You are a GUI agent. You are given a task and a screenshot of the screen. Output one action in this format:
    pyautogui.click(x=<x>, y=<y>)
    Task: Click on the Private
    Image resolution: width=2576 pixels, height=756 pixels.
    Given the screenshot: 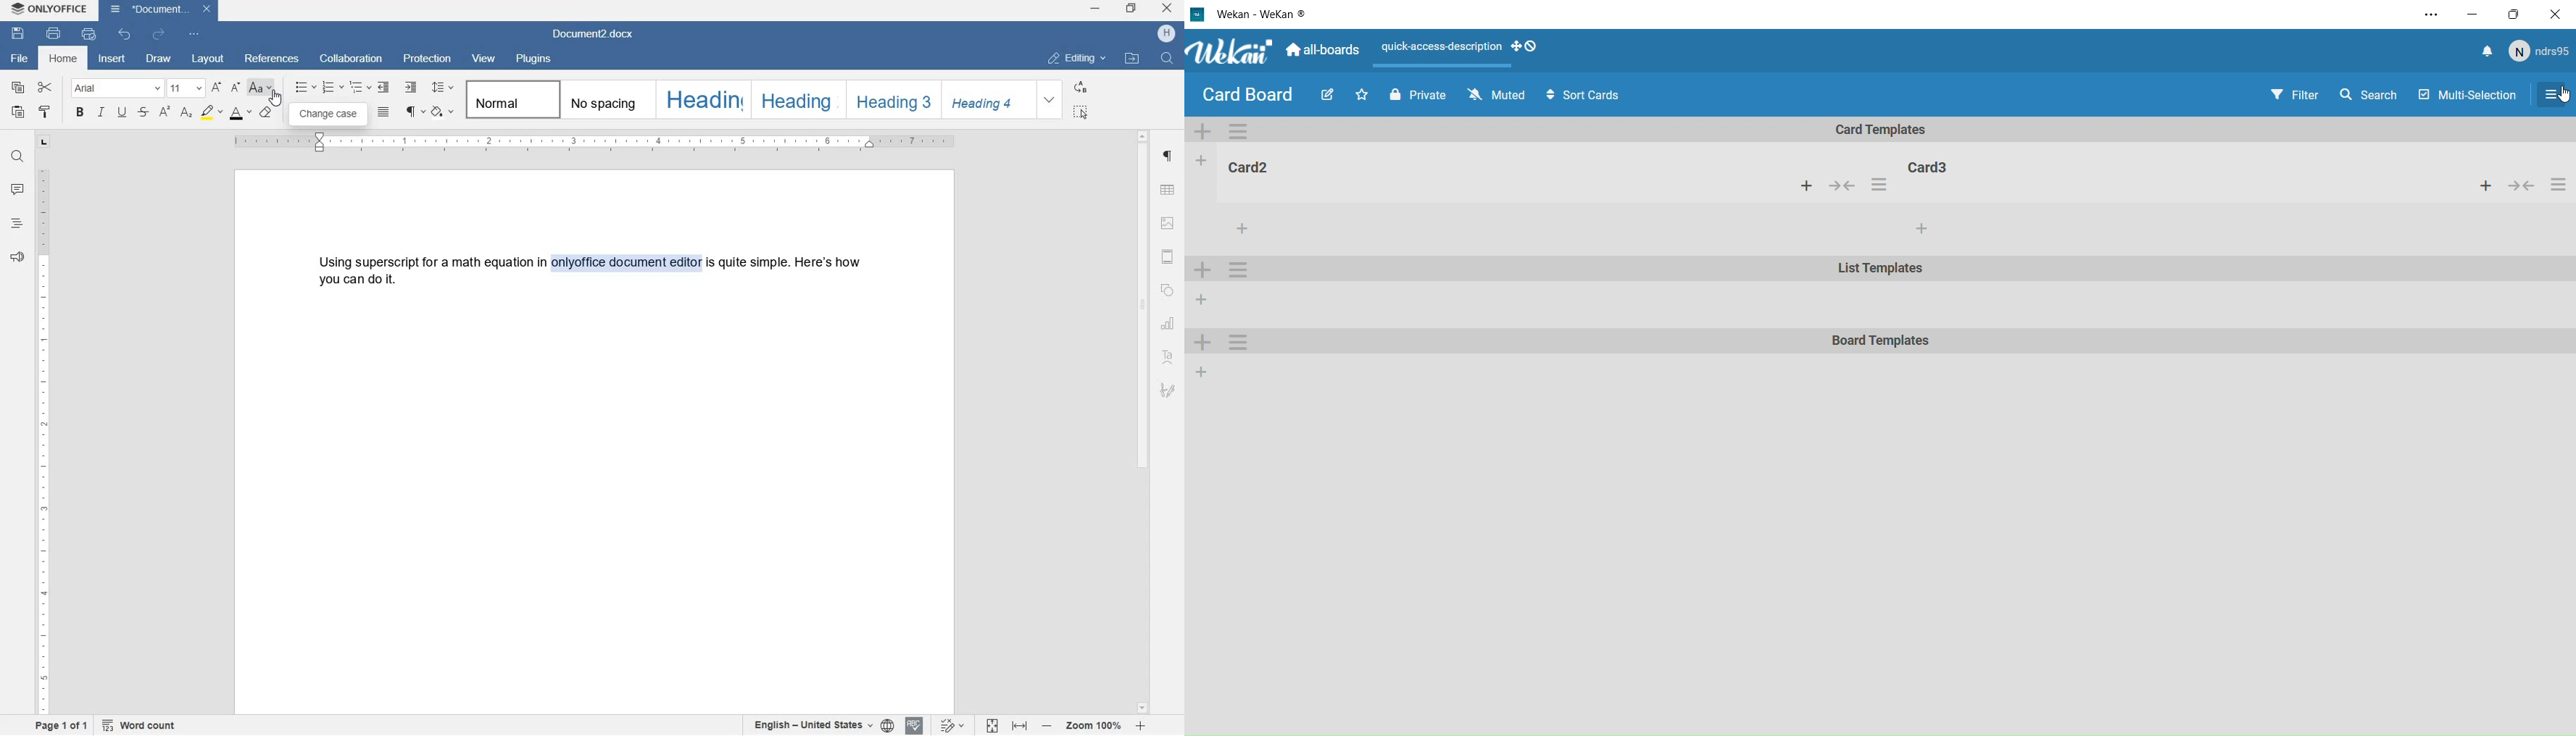 What is the action you would take?
    pyautogui.click(x=1415, y=93)
    